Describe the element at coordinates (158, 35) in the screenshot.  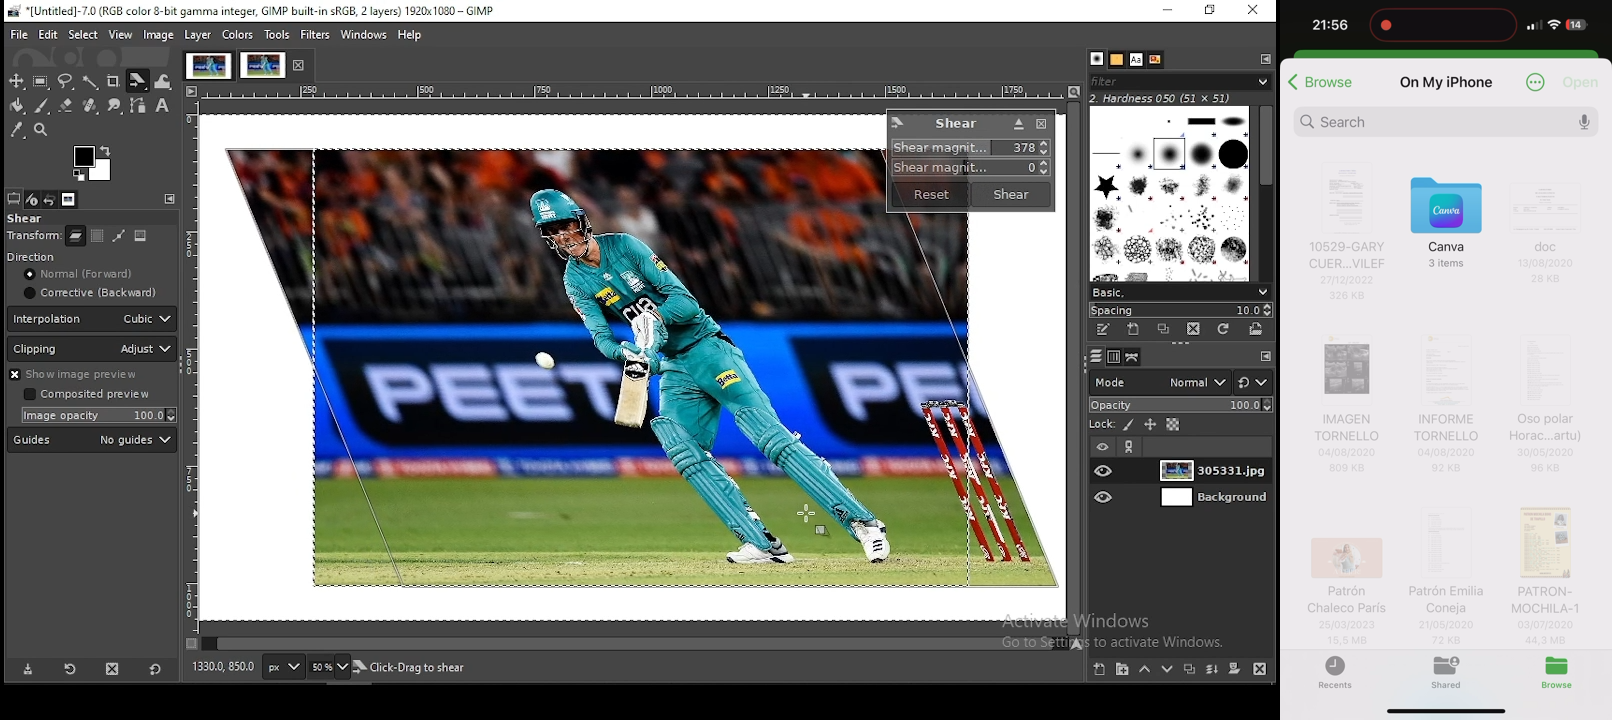
I see `image` at that location.